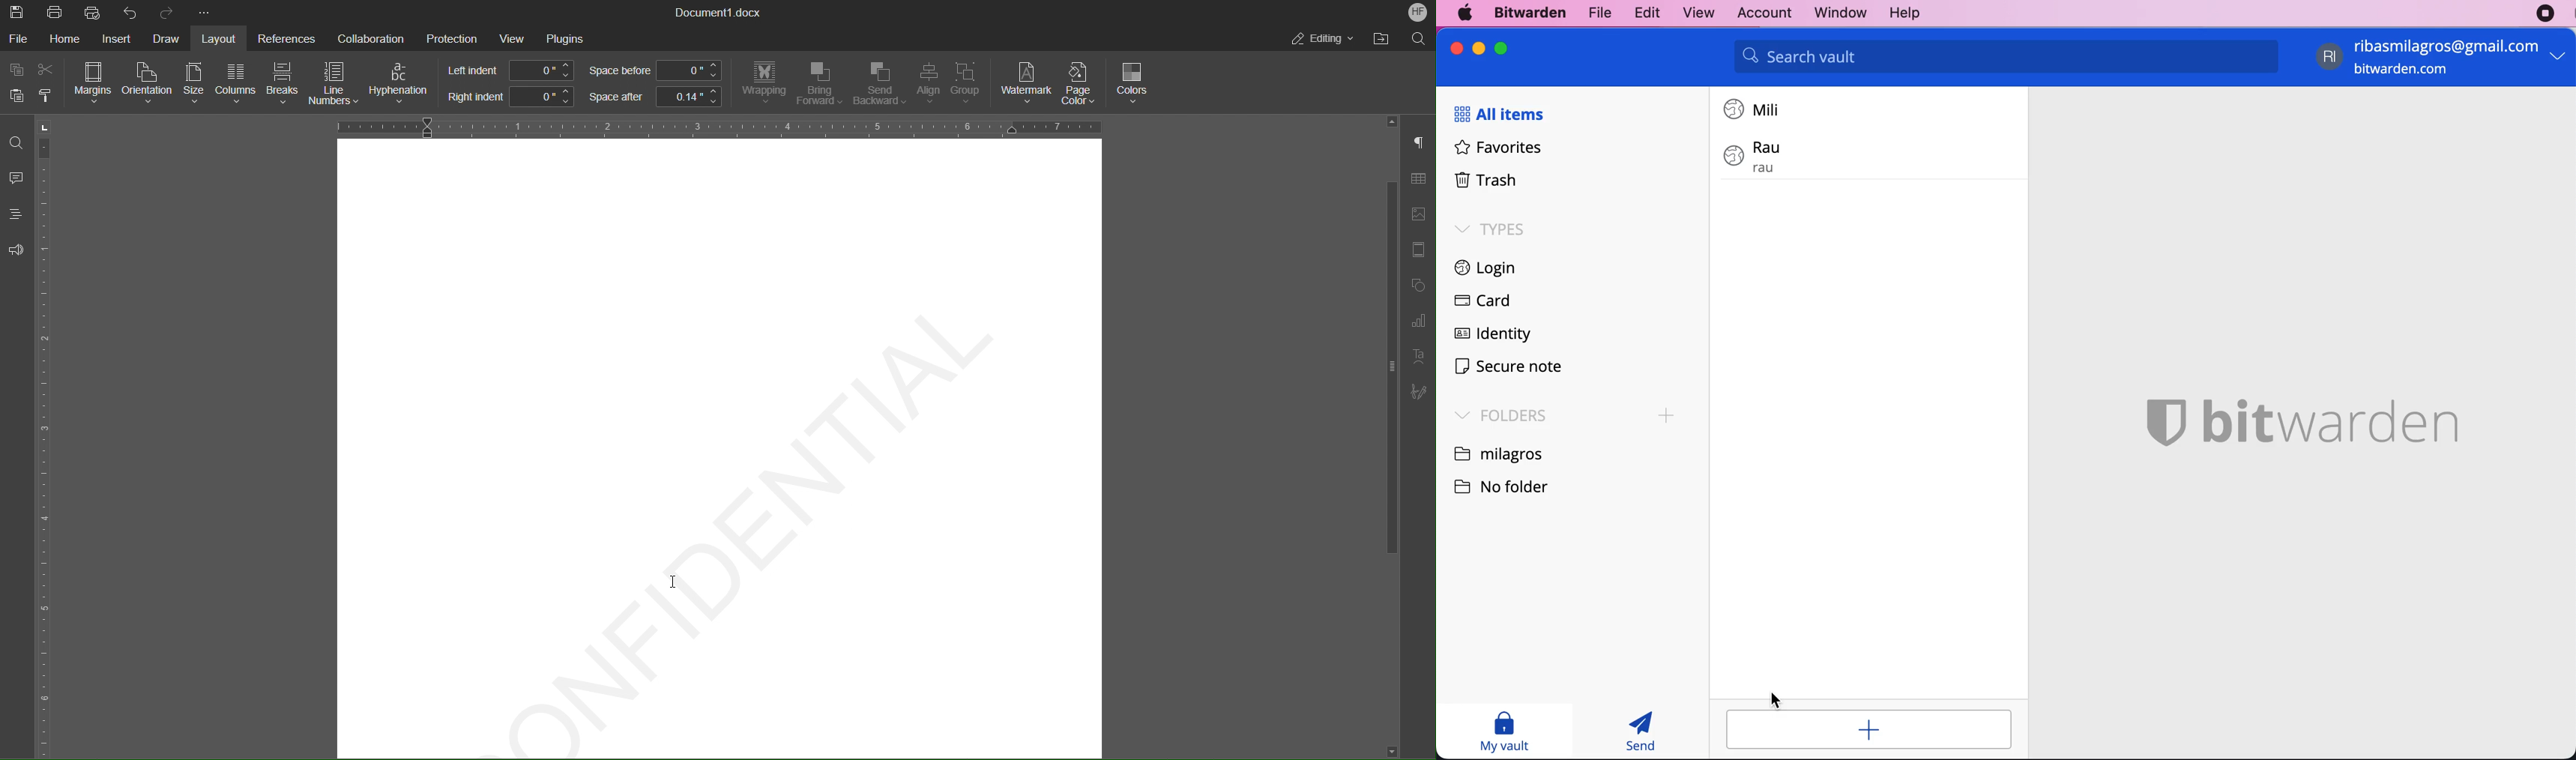 Image resolution: width=2576 pixels, height=784 pixels. I want to click on view, so click(1693, 13).